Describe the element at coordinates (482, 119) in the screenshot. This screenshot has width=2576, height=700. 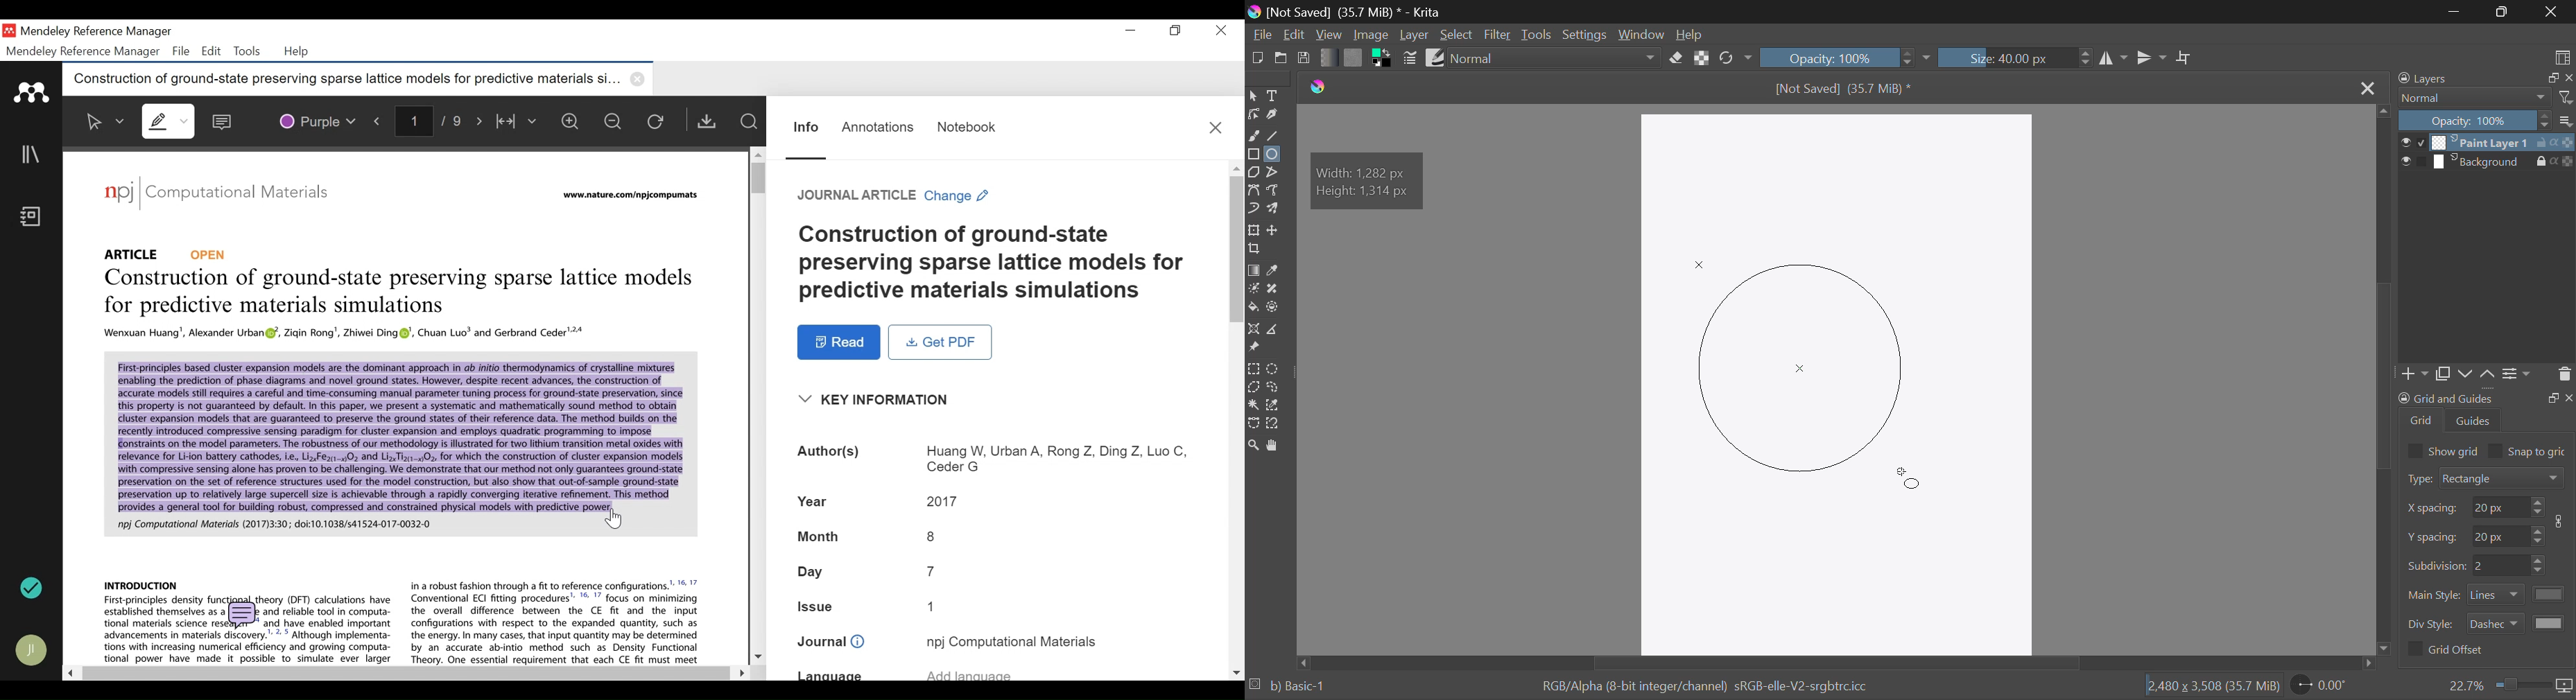
I see `Next Page` at that location.